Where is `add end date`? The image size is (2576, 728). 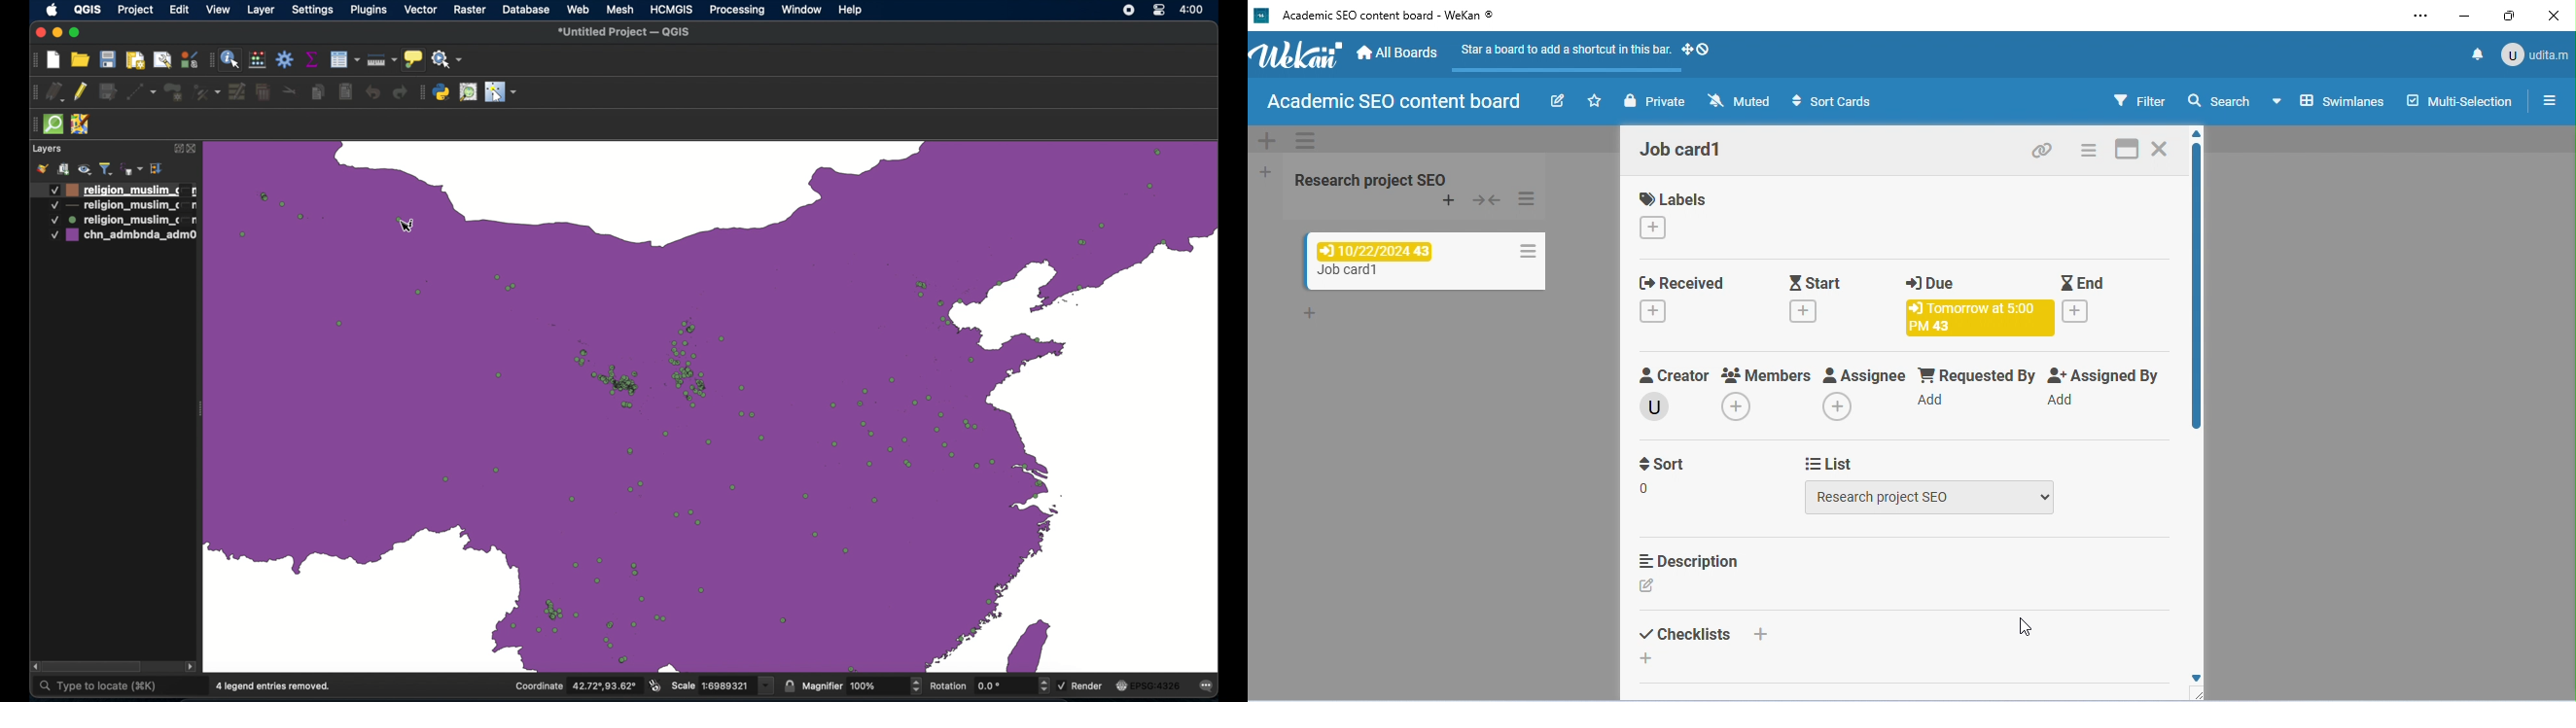 add end date is located at coordinates (2075, 311).